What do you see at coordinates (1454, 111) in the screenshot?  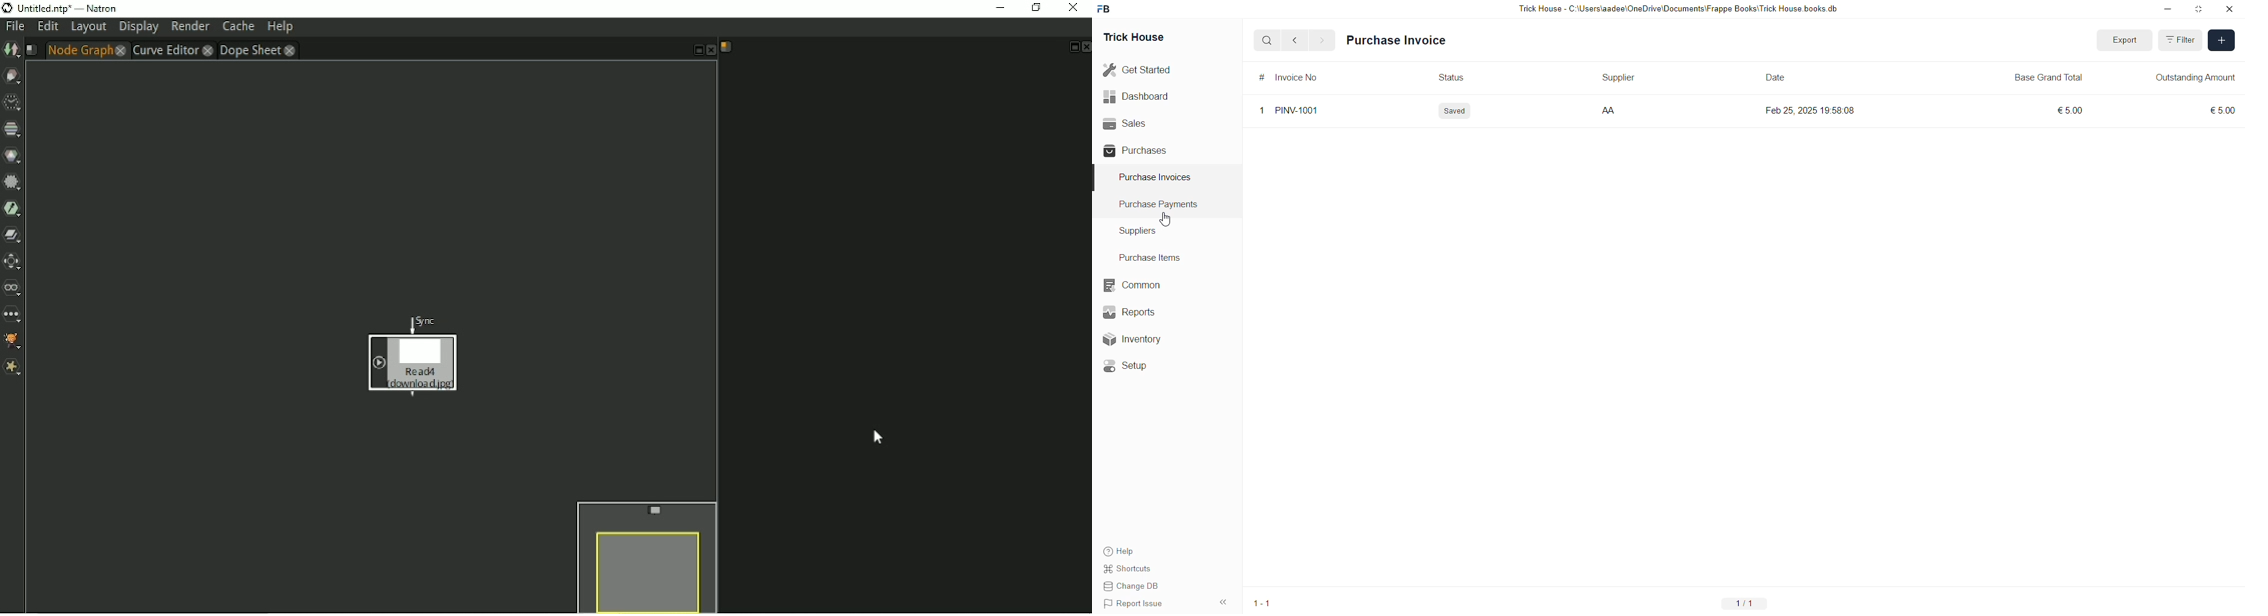 I see `Saved` at bounding box center [1454, 111].